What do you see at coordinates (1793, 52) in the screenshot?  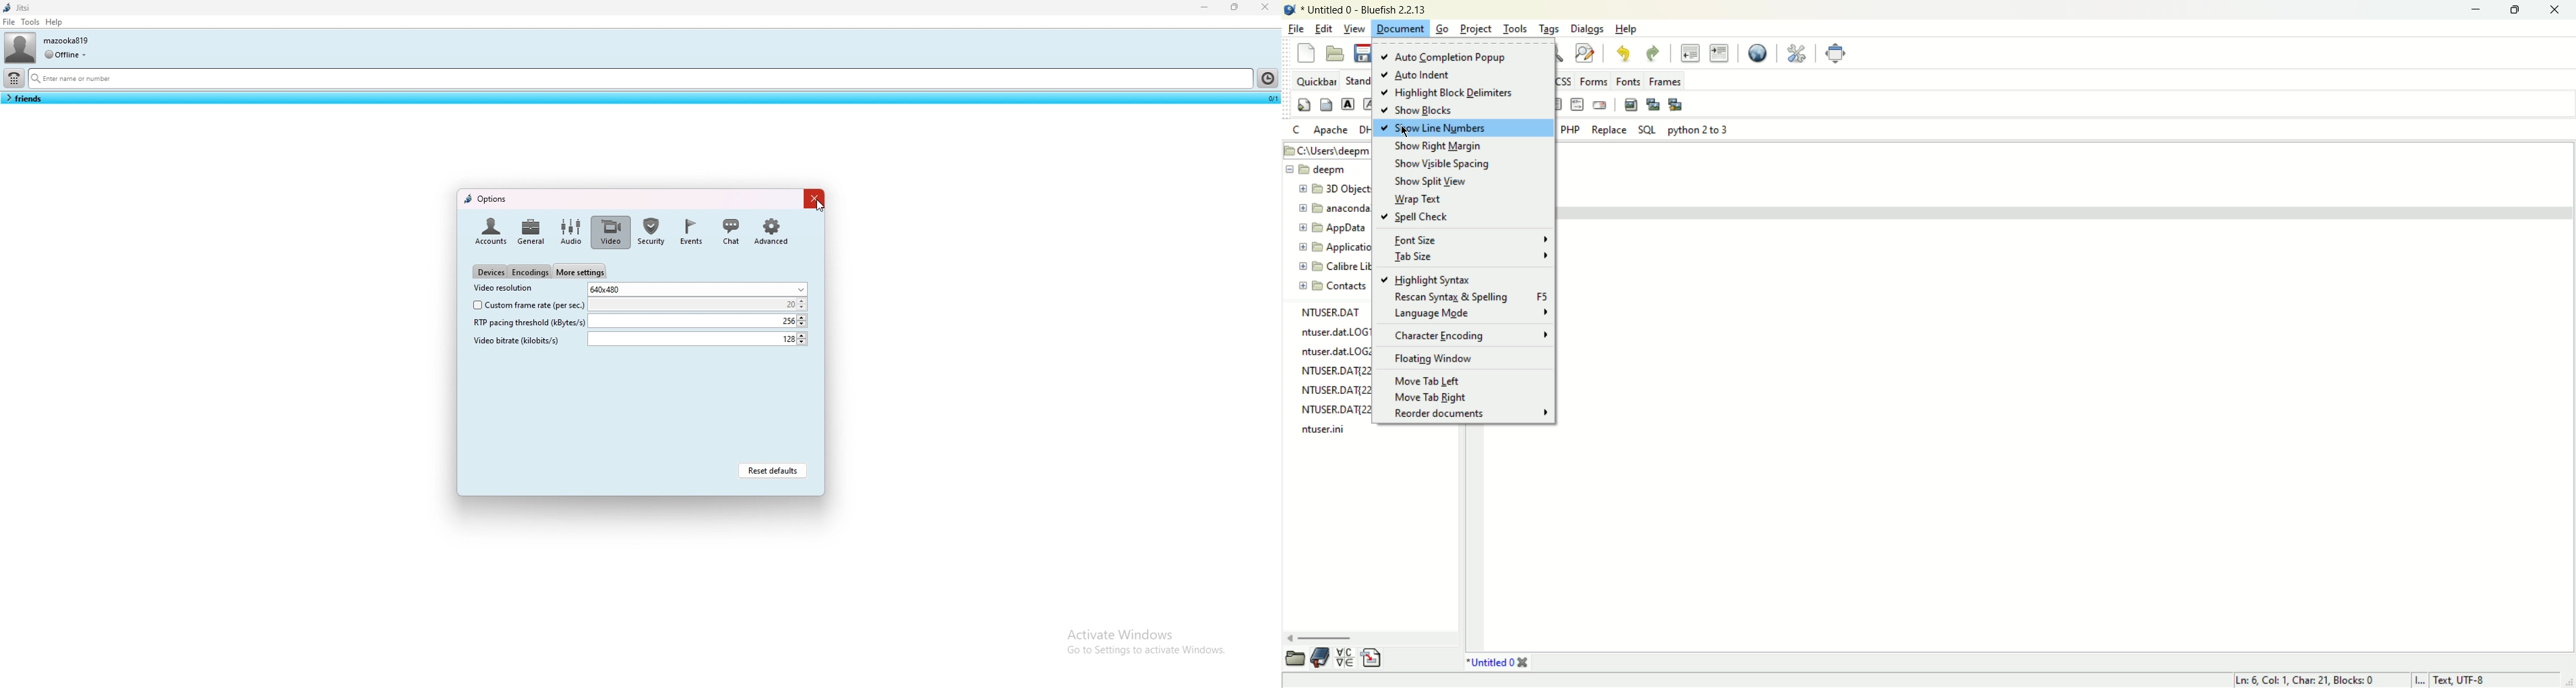 I see `edit preferences` at bounding box center [1793, 52].